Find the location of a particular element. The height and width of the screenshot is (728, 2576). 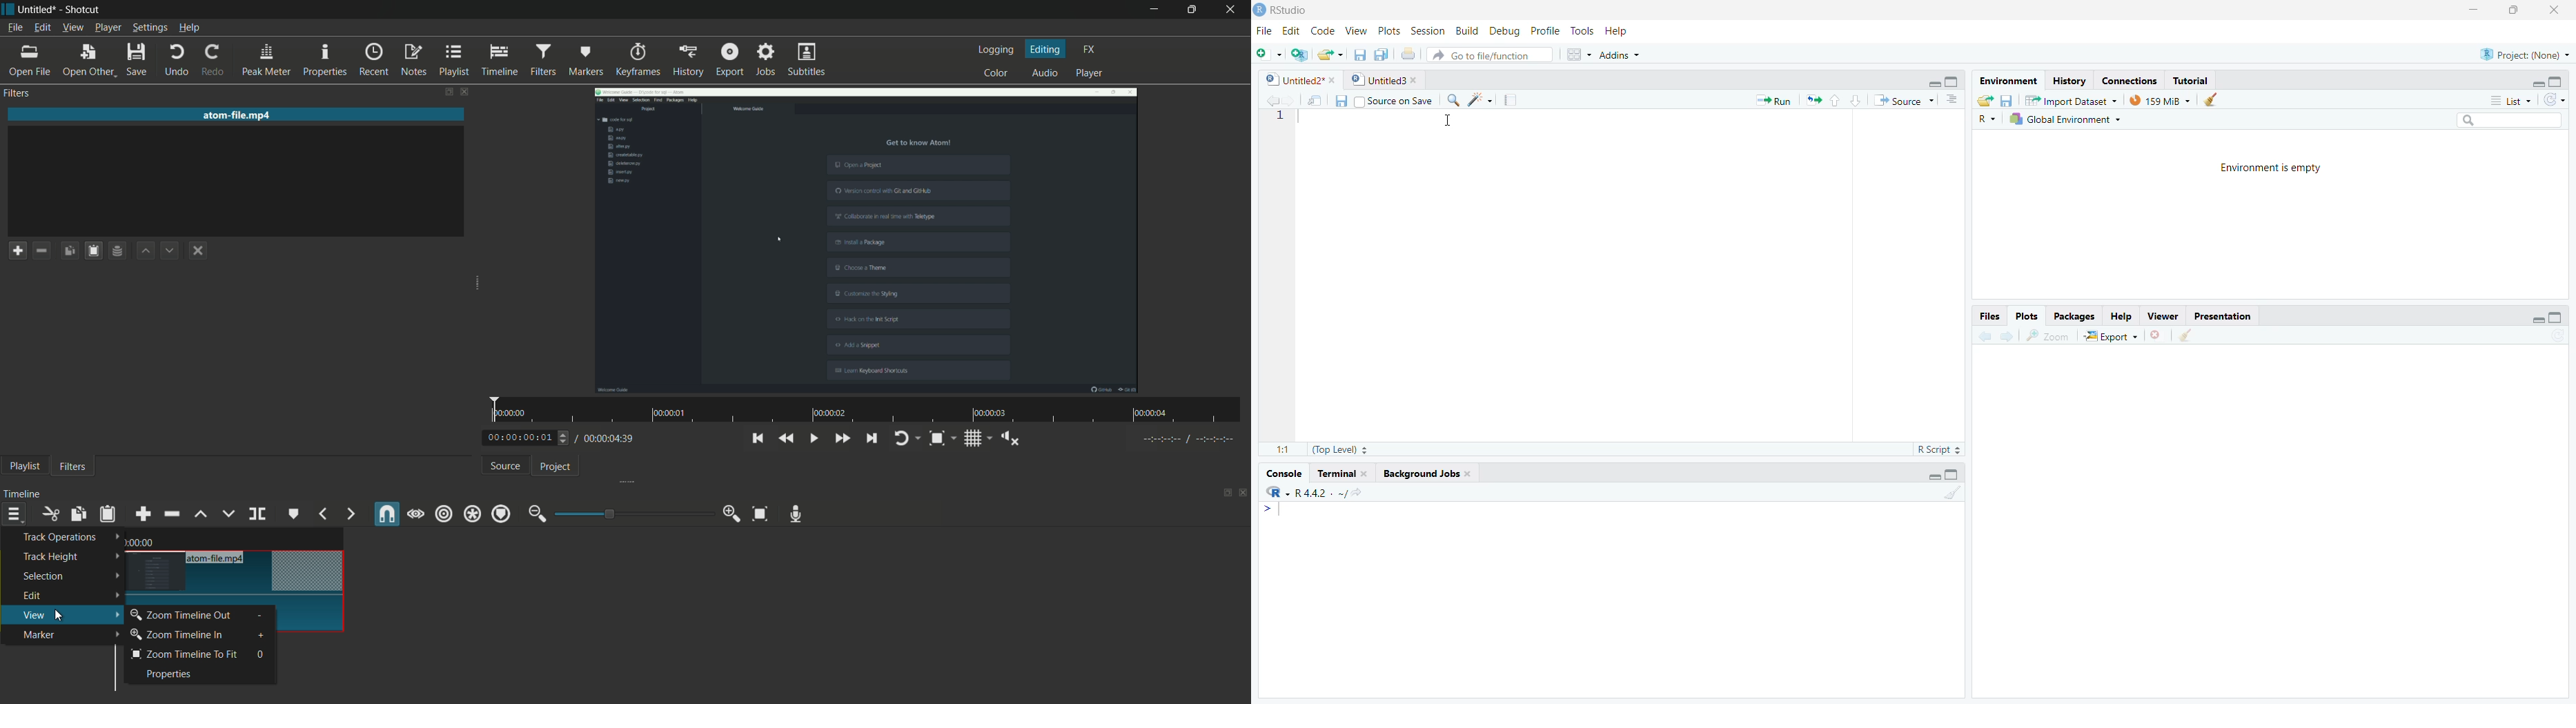

save filter set is located at coordinates (118, 250).